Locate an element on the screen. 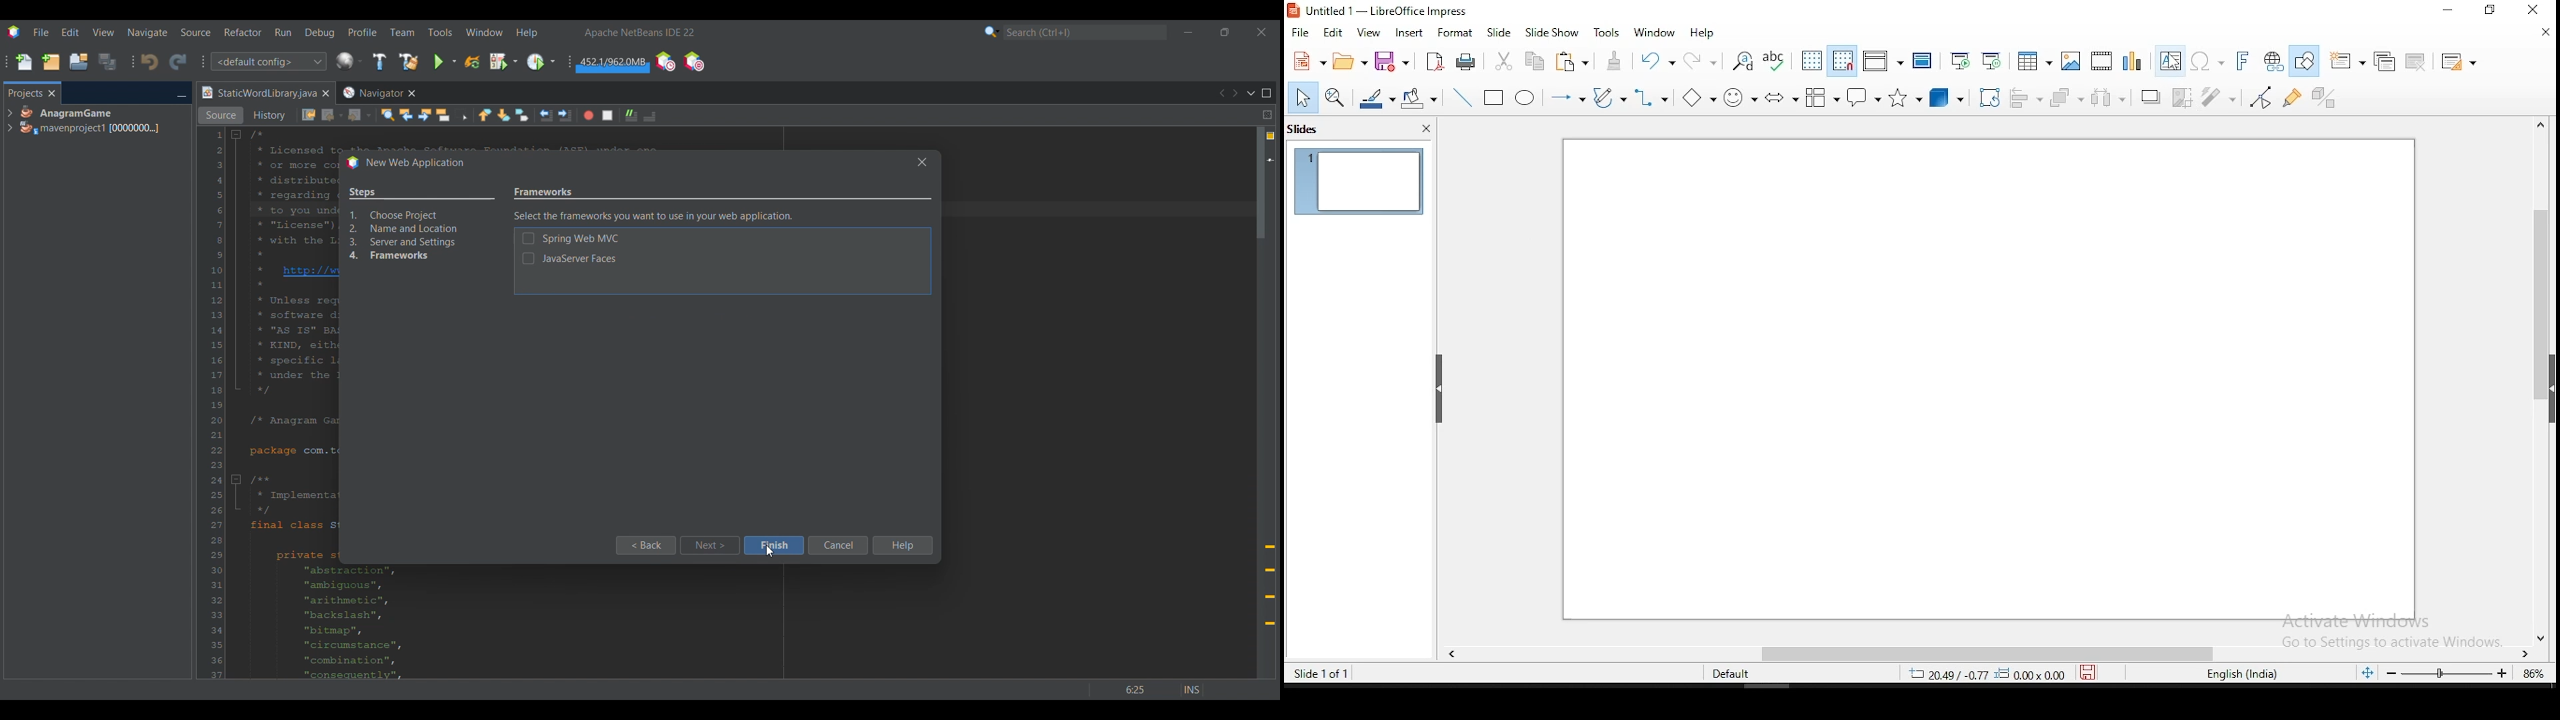 Image resolution: width=2576 pixels, height=728 pixels. align objects is located at coordinates (2027, 99).